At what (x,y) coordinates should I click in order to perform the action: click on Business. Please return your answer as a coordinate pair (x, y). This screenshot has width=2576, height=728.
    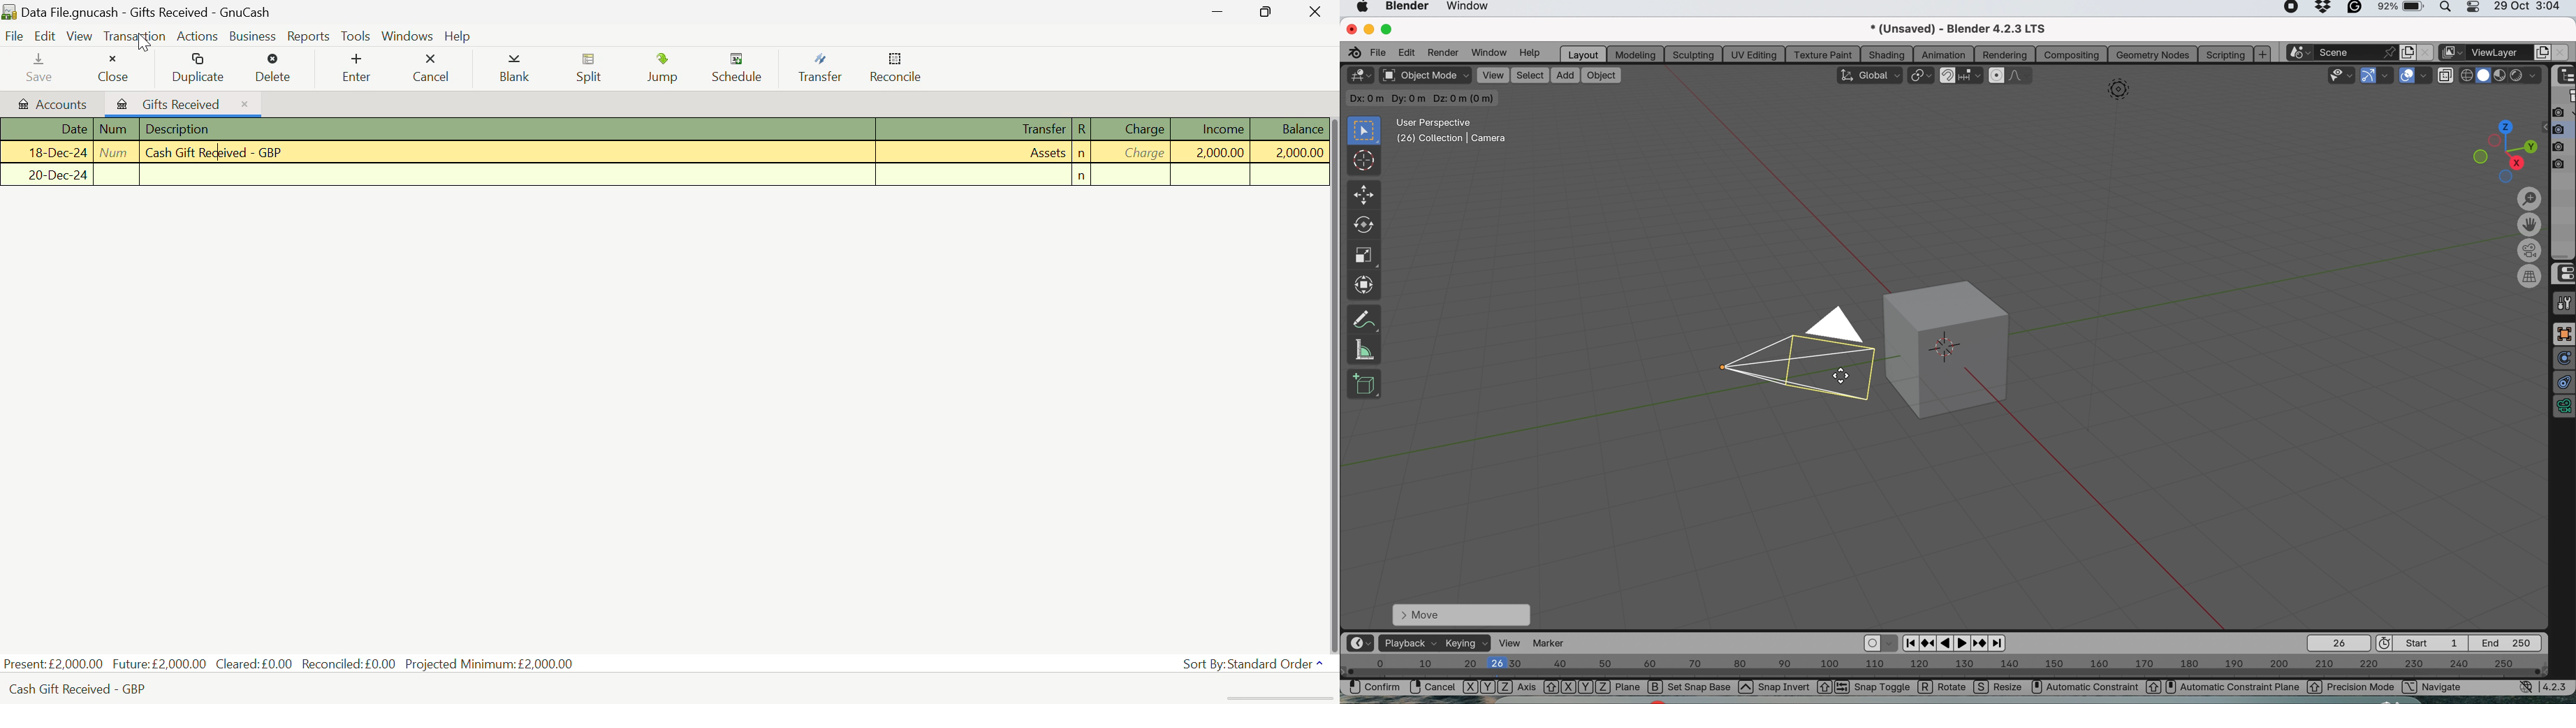
    Looking at the image, I should click on (250, 35).